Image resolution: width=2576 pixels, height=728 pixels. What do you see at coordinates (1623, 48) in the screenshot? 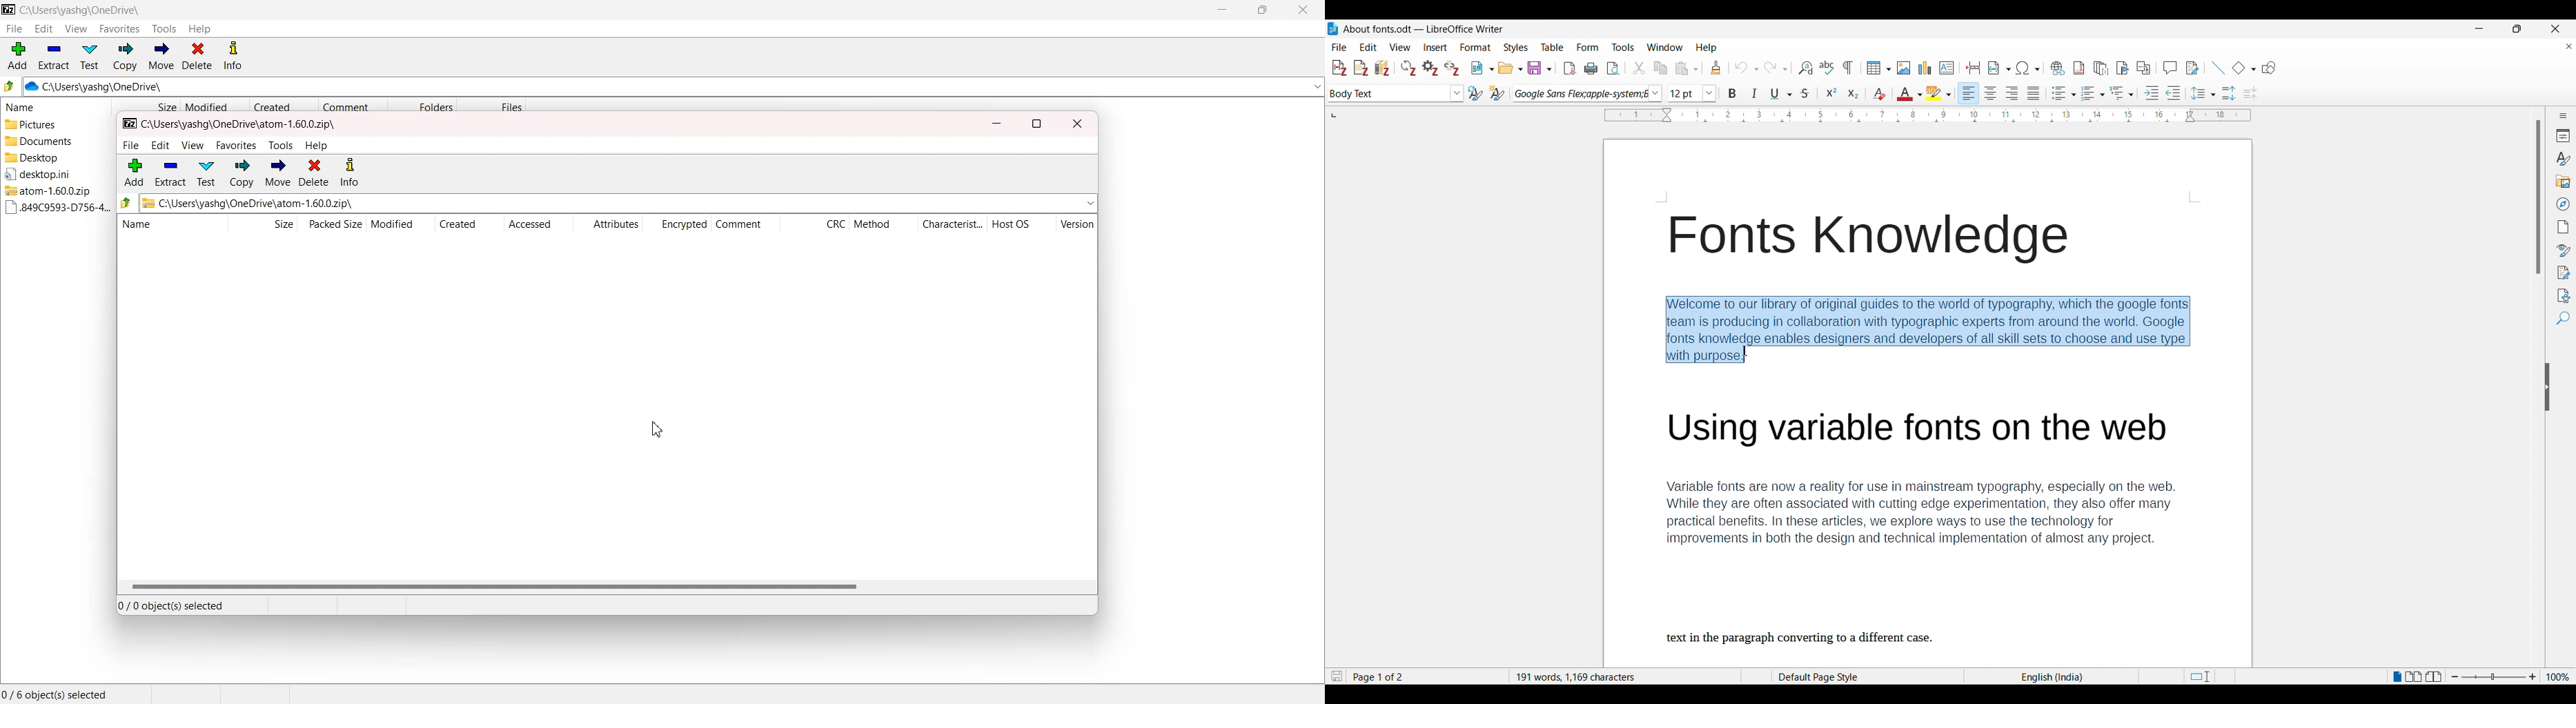
I see `Tools menu` at bounding box center [1623, 48].